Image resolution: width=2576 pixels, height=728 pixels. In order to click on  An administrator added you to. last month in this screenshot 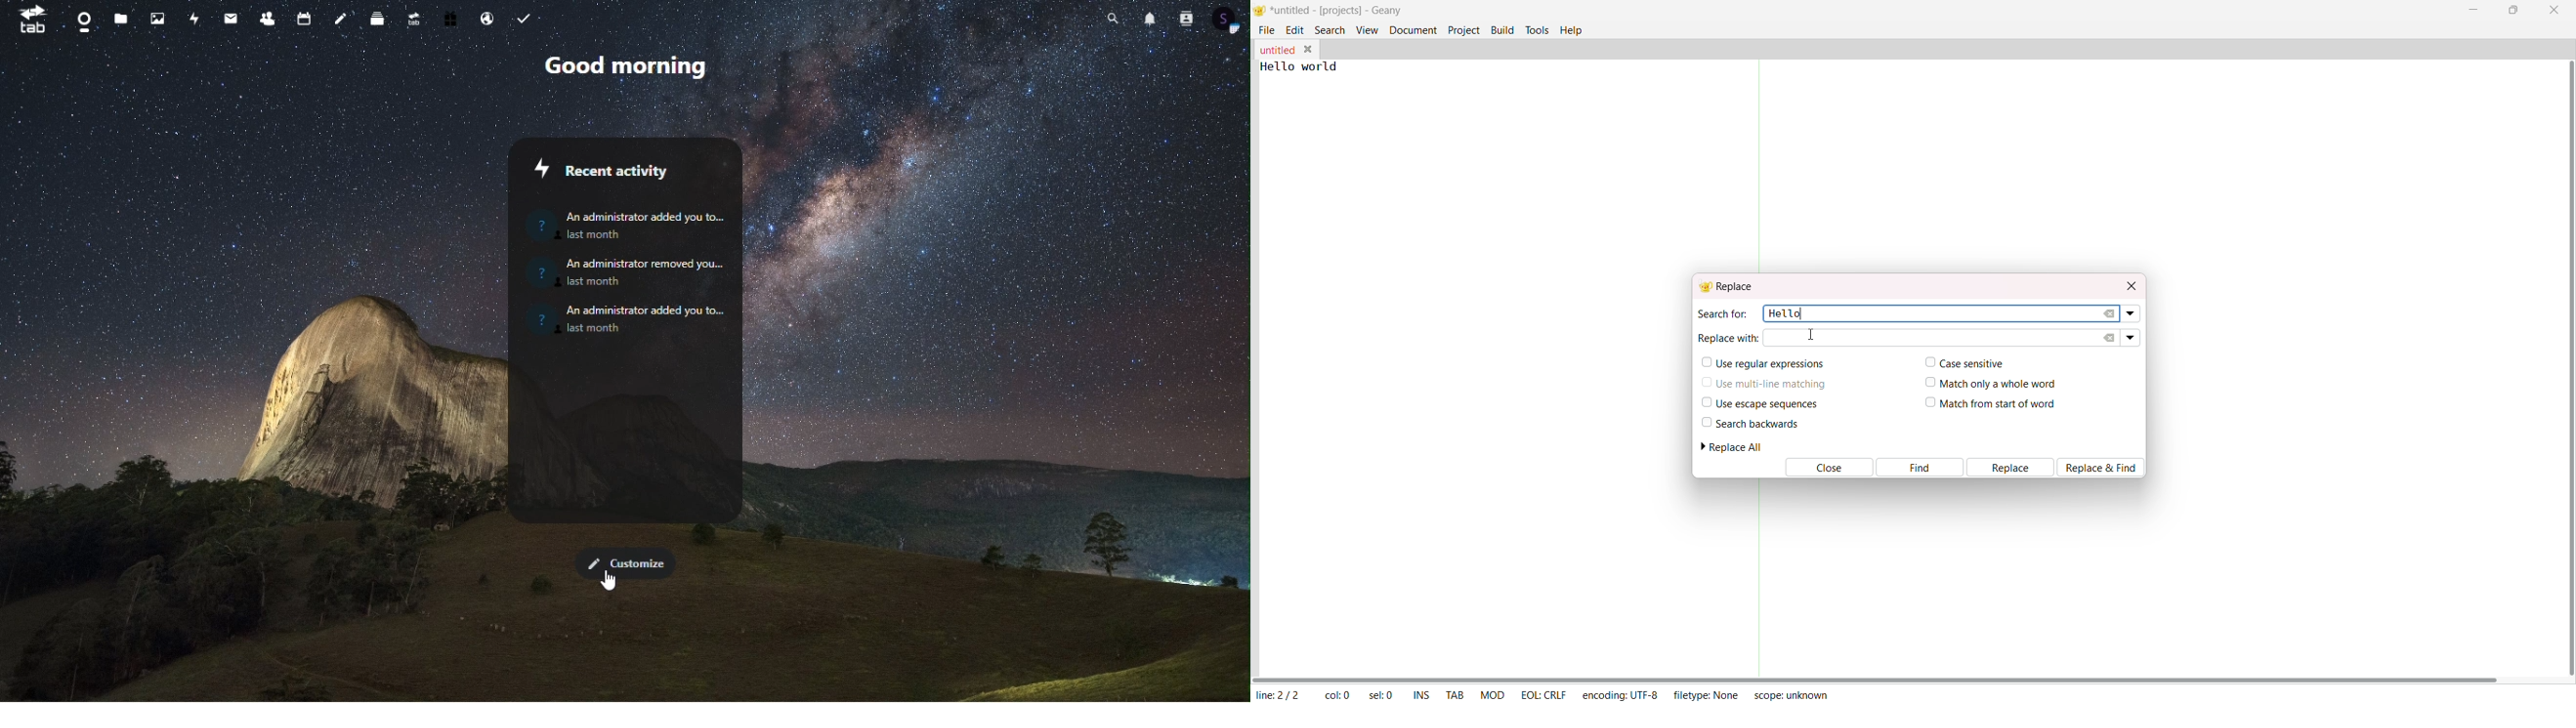, I will do `click(625, 221)`.